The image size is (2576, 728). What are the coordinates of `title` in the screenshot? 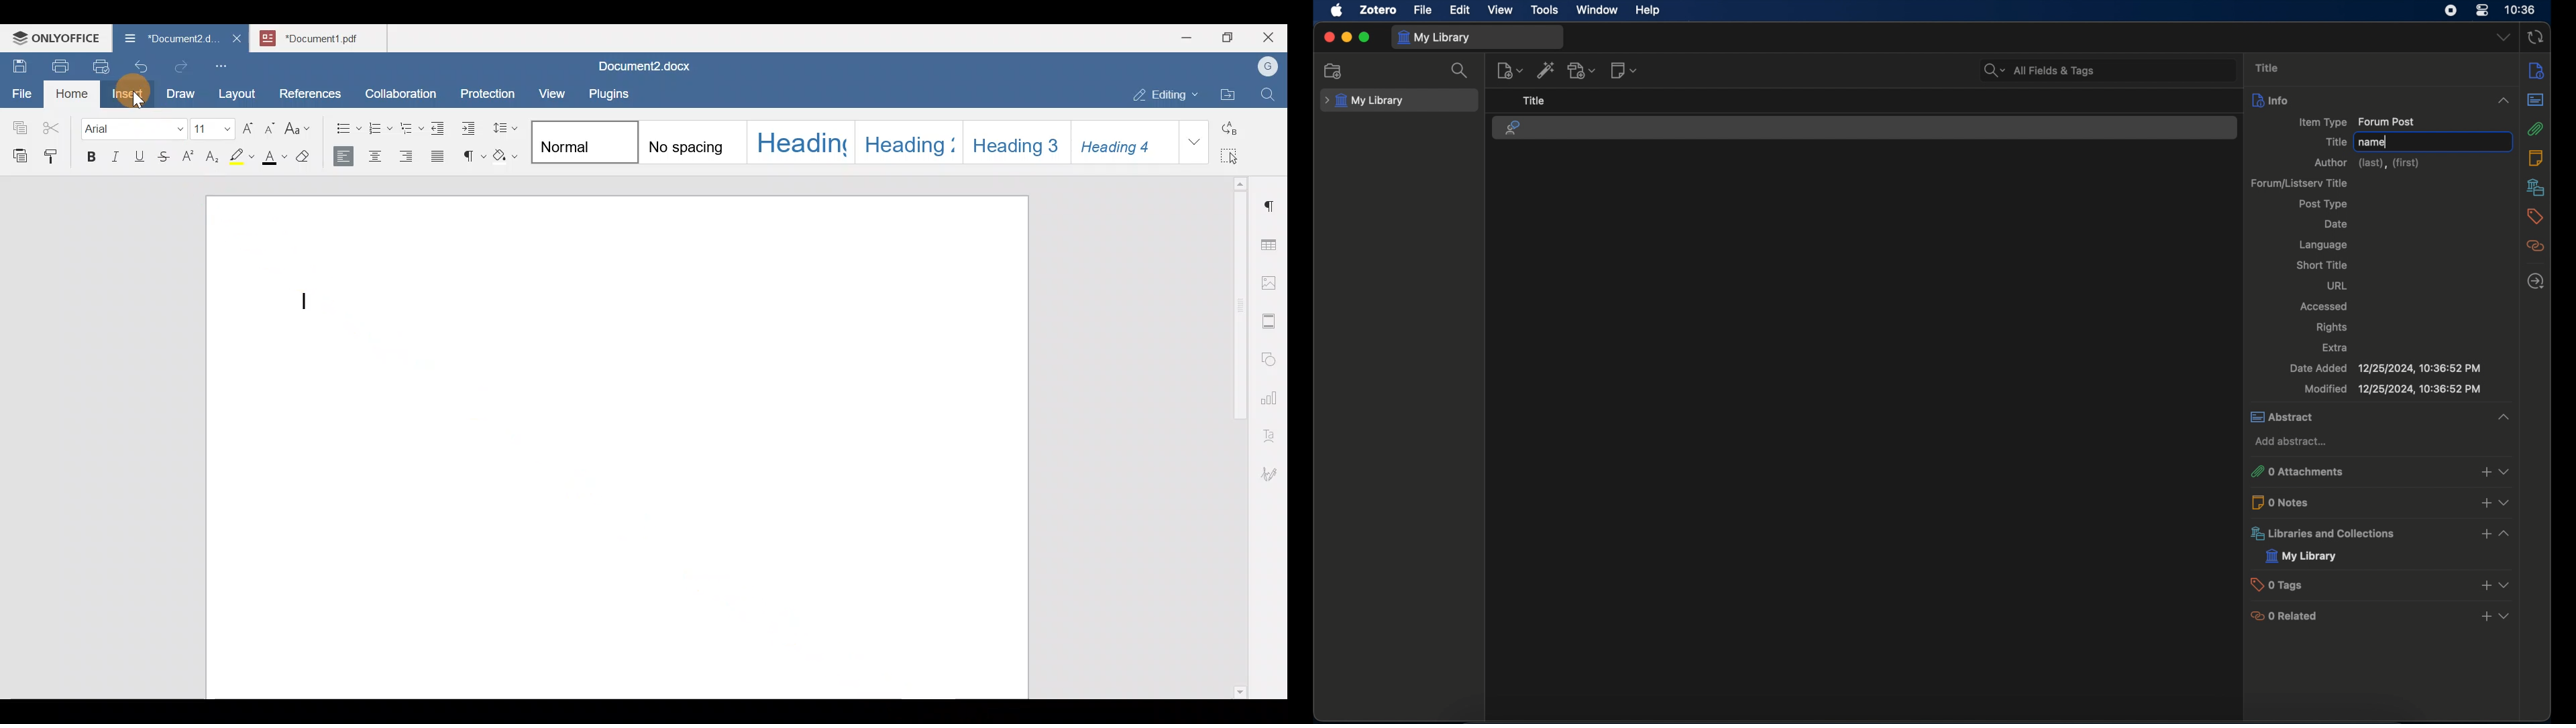 It's located at (2335, 142).